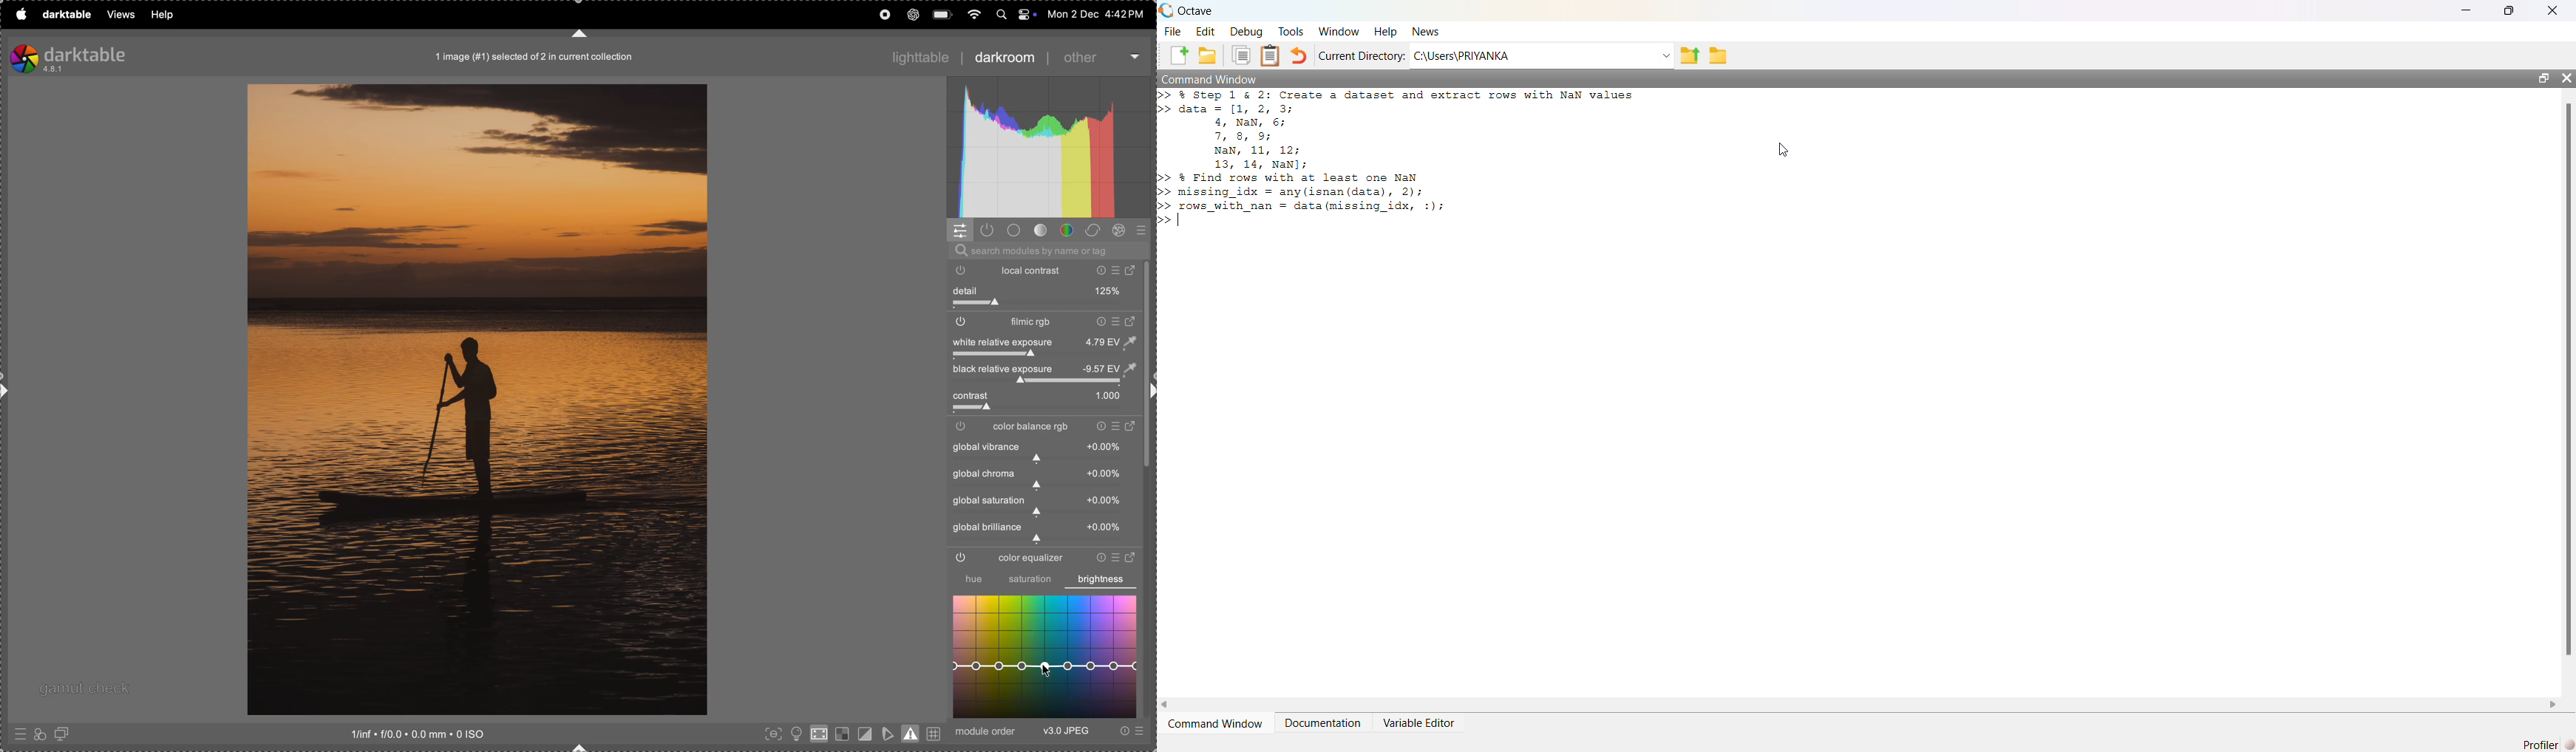 Image resolution: width=2576 pixels, height=756 pixels. Describe the element at coordinates (1004, 59) in the screenshot. I see `darkroom` at that location.